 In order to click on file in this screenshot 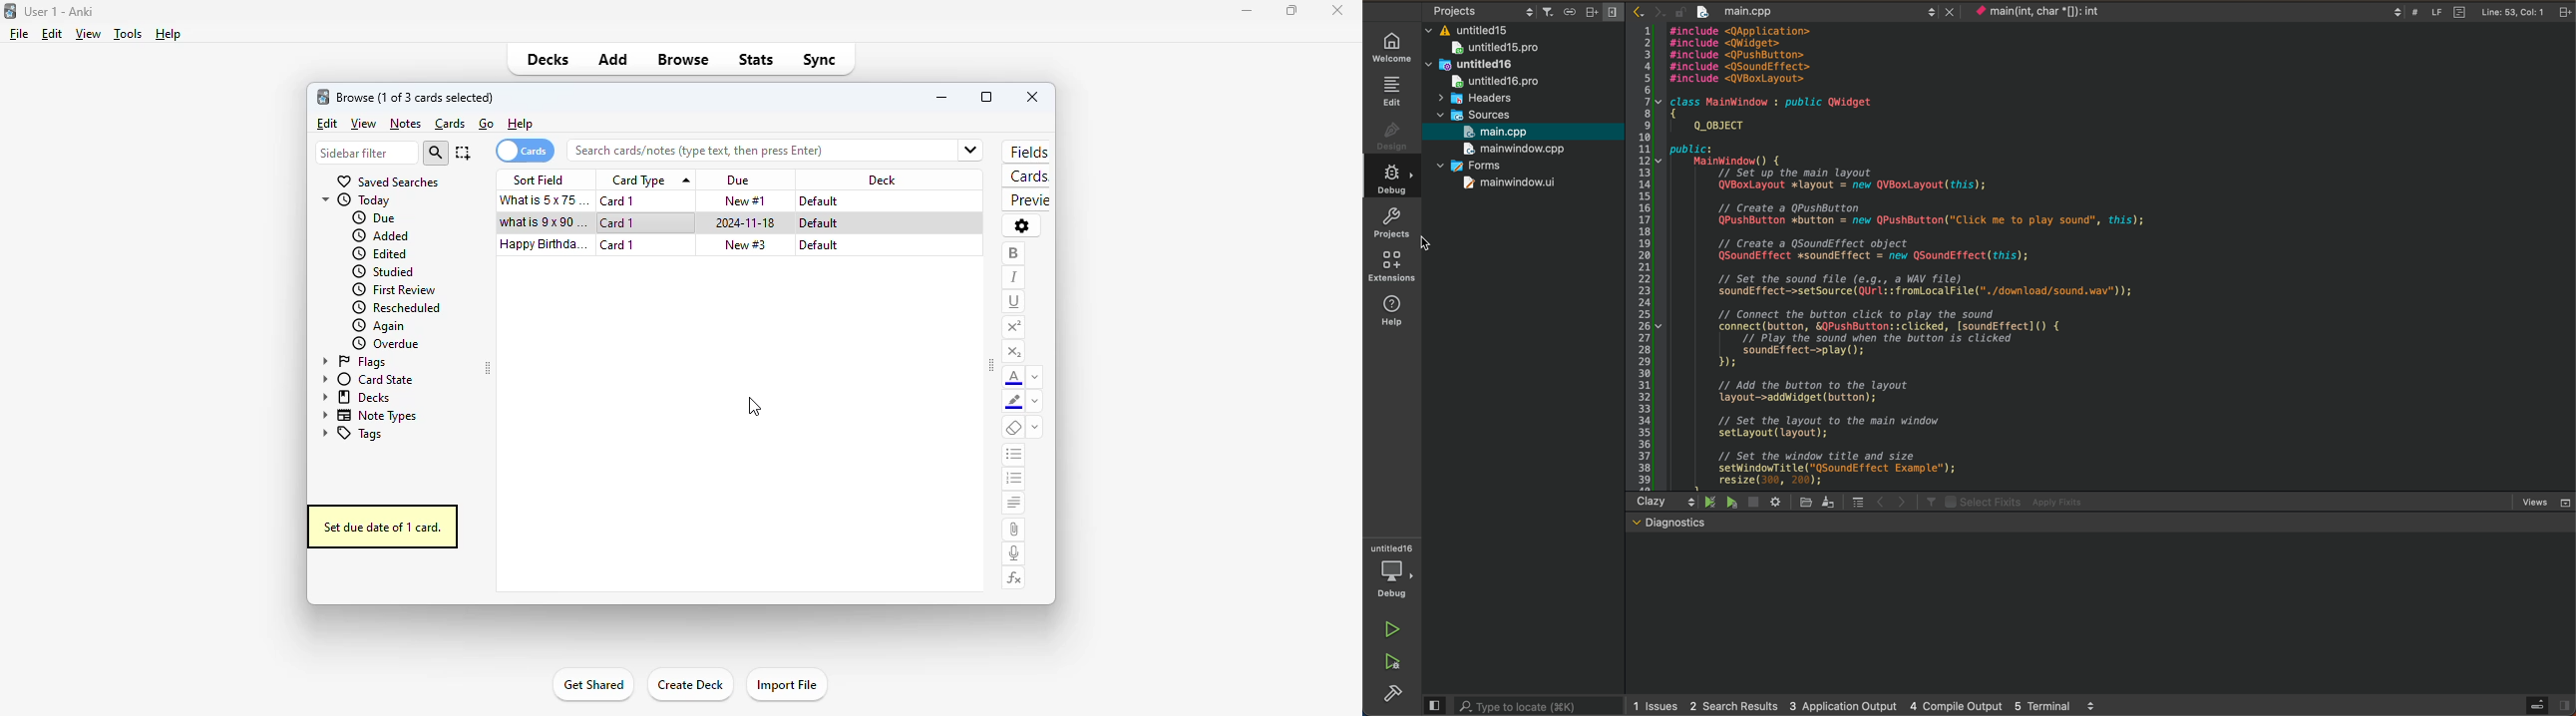, I will do `click(19, 34)`.